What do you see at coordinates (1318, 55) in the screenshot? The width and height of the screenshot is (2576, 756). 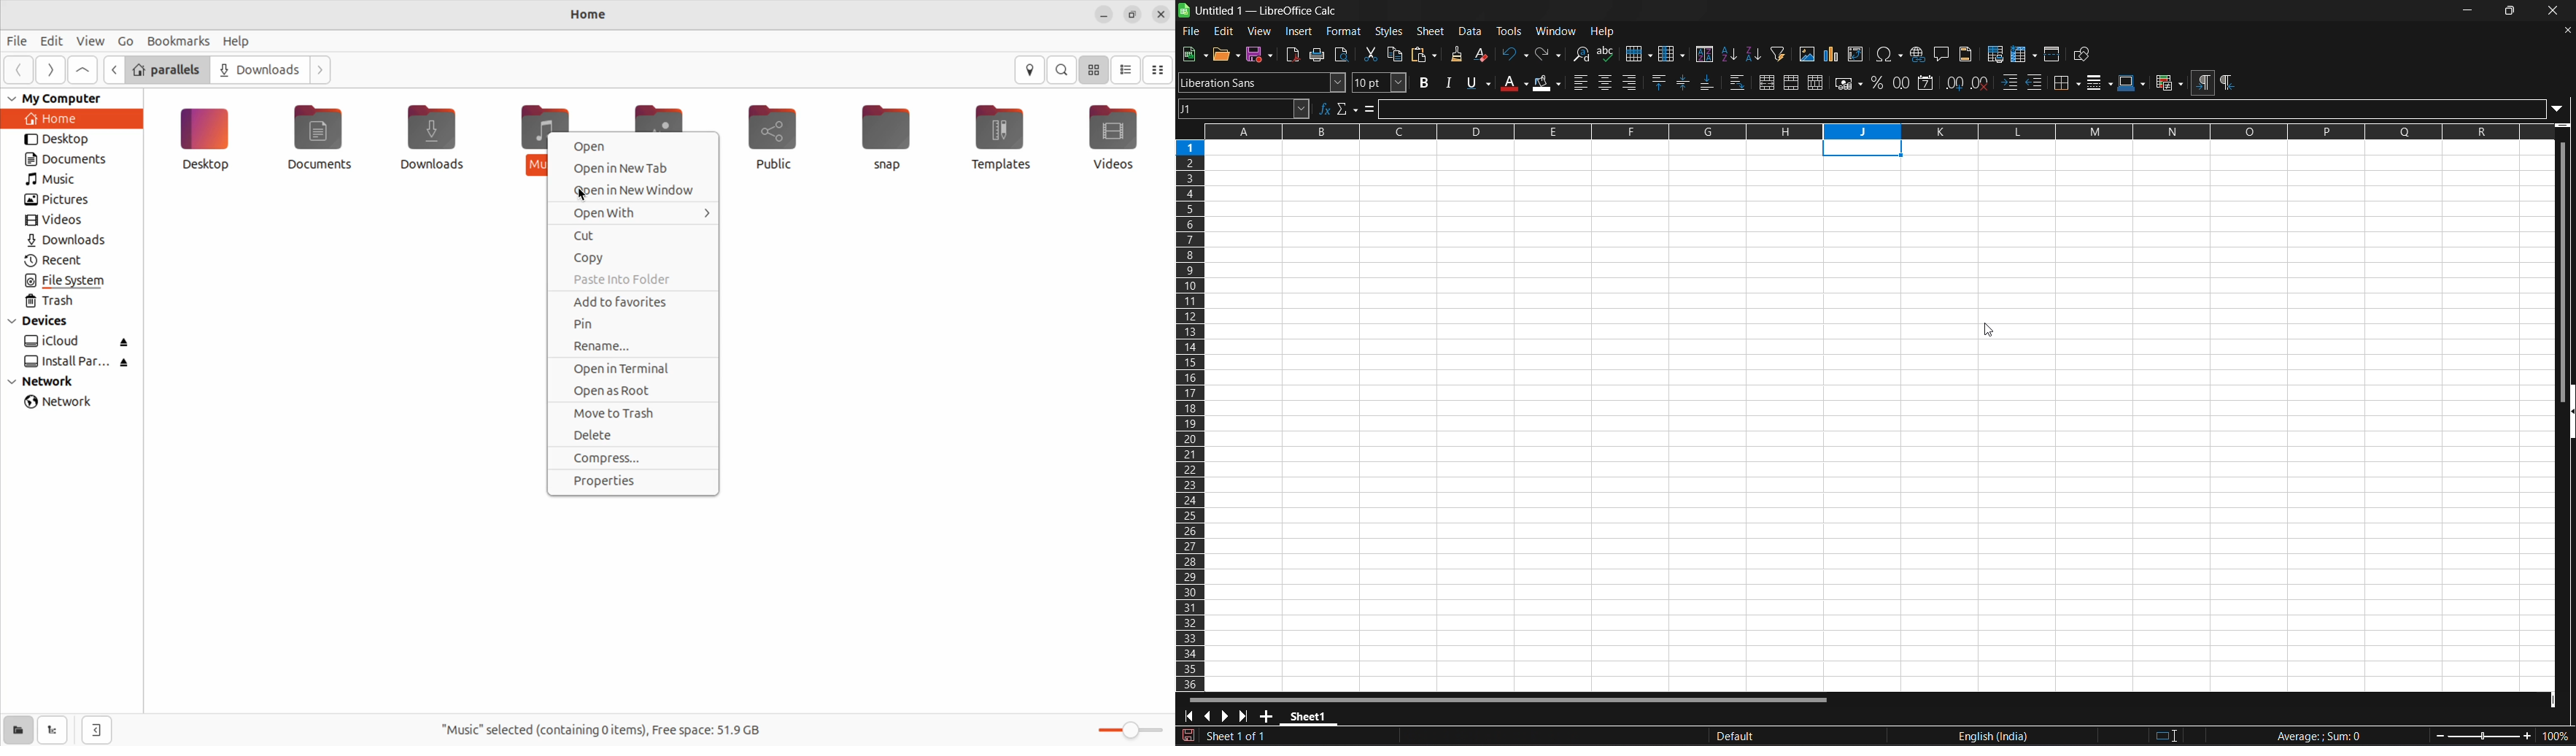 I see `print` at bounding box center [1318, 55].